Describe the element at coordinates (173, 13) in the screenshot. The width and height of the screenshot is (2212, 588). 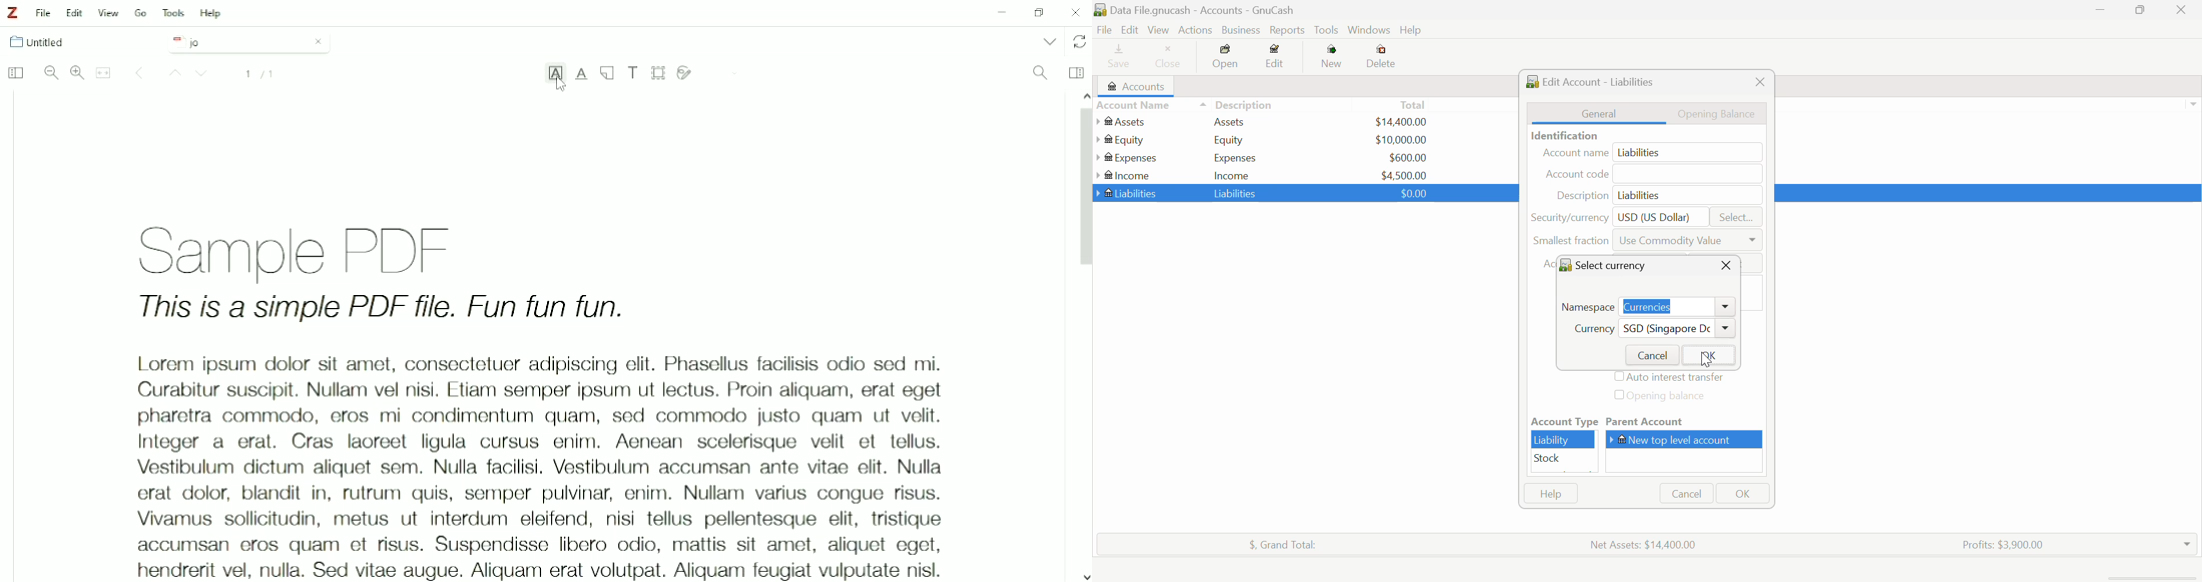
I see `Tools` at that location.